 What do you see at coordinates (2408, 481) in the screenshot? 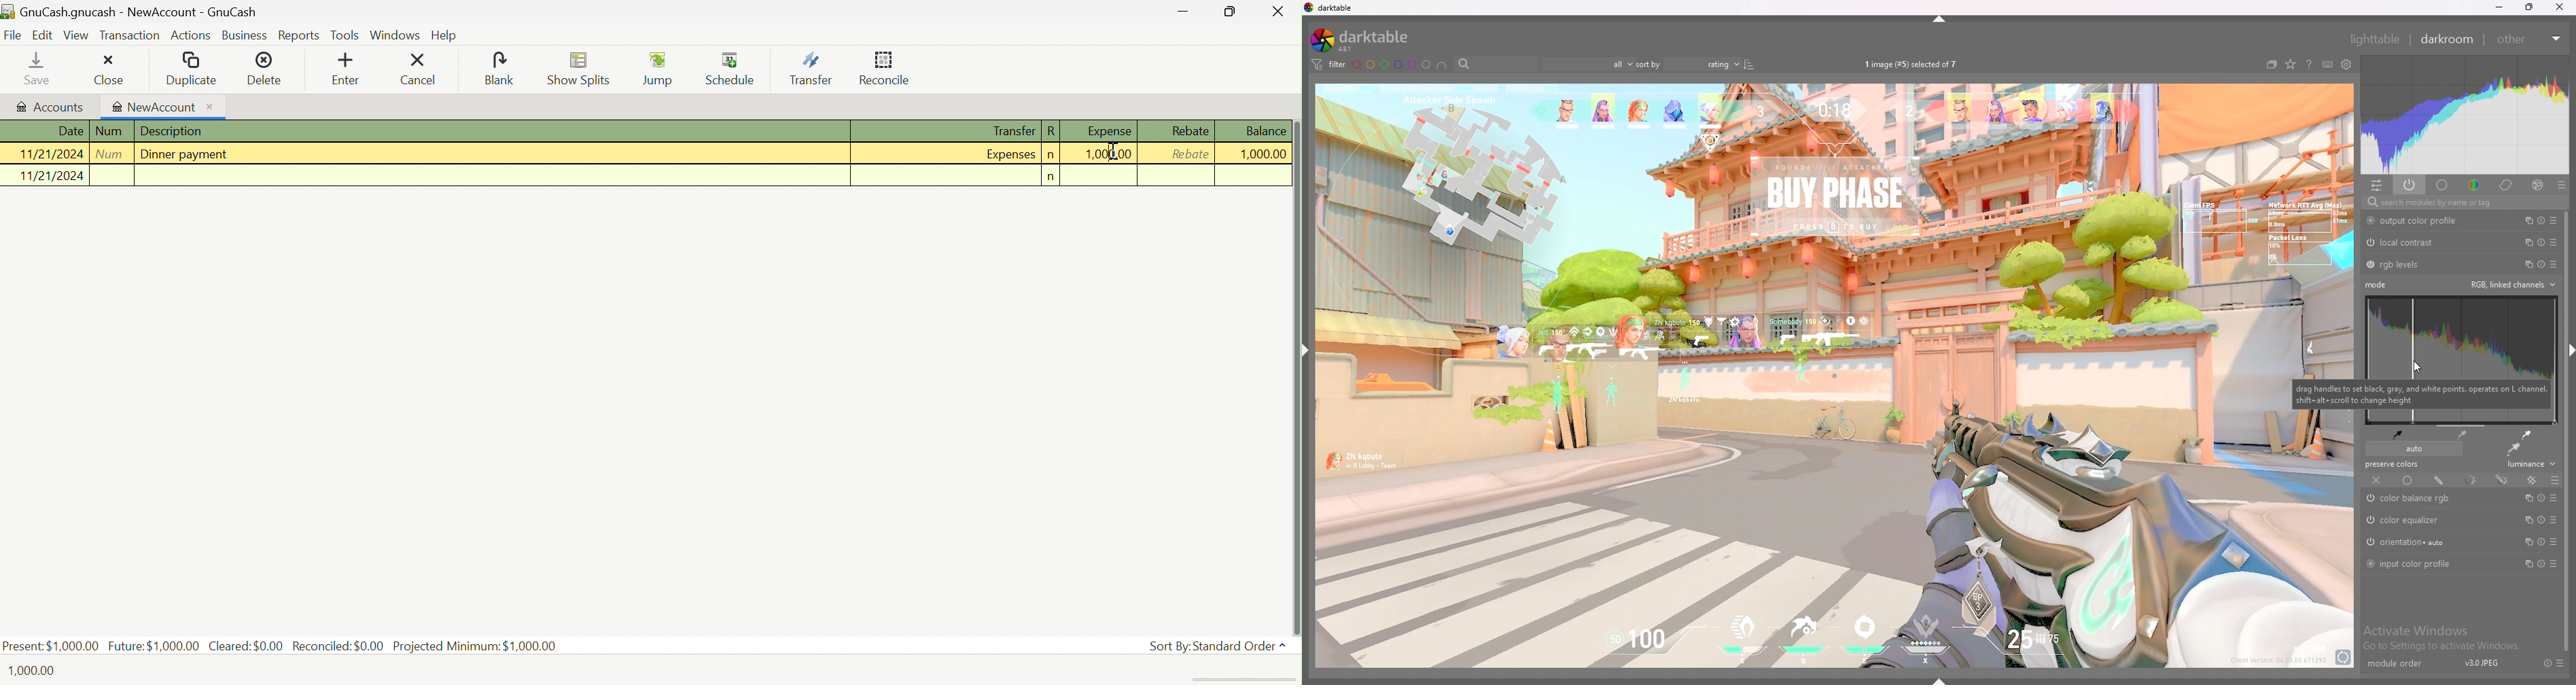
I see `uniformly` at bounding box center [2408, 481].